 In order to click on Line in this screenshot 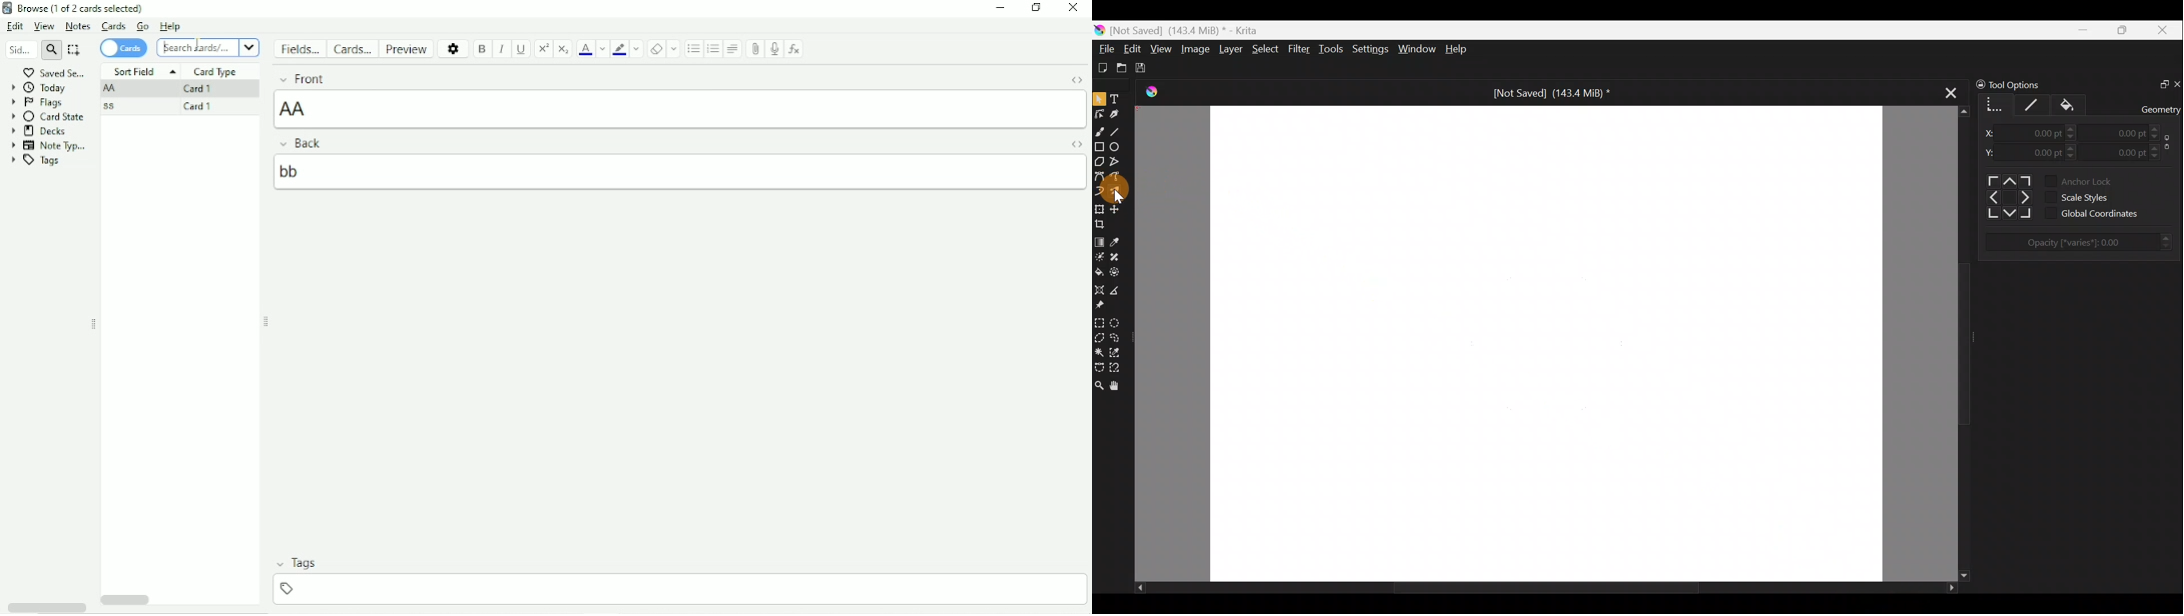, I will do `click(1117, 130)`.